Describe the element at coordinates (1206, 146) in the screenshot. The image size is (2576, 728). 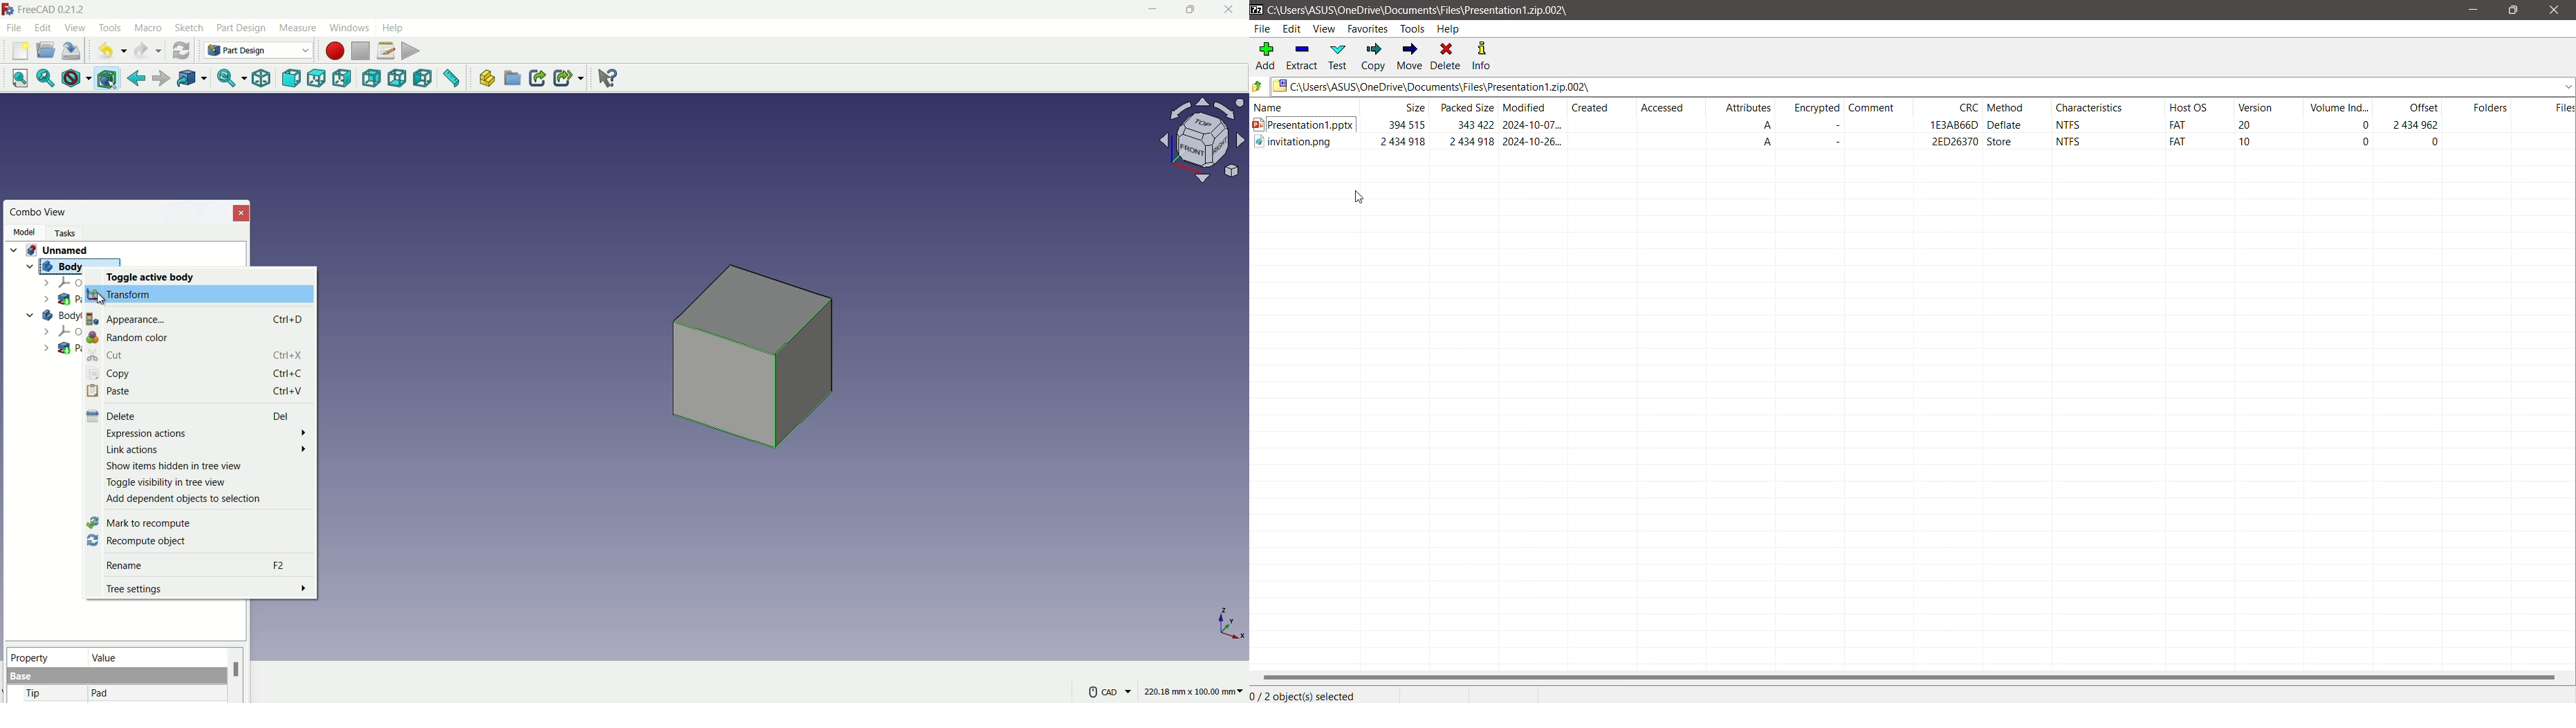
I see `preset viewpoint` at that location.